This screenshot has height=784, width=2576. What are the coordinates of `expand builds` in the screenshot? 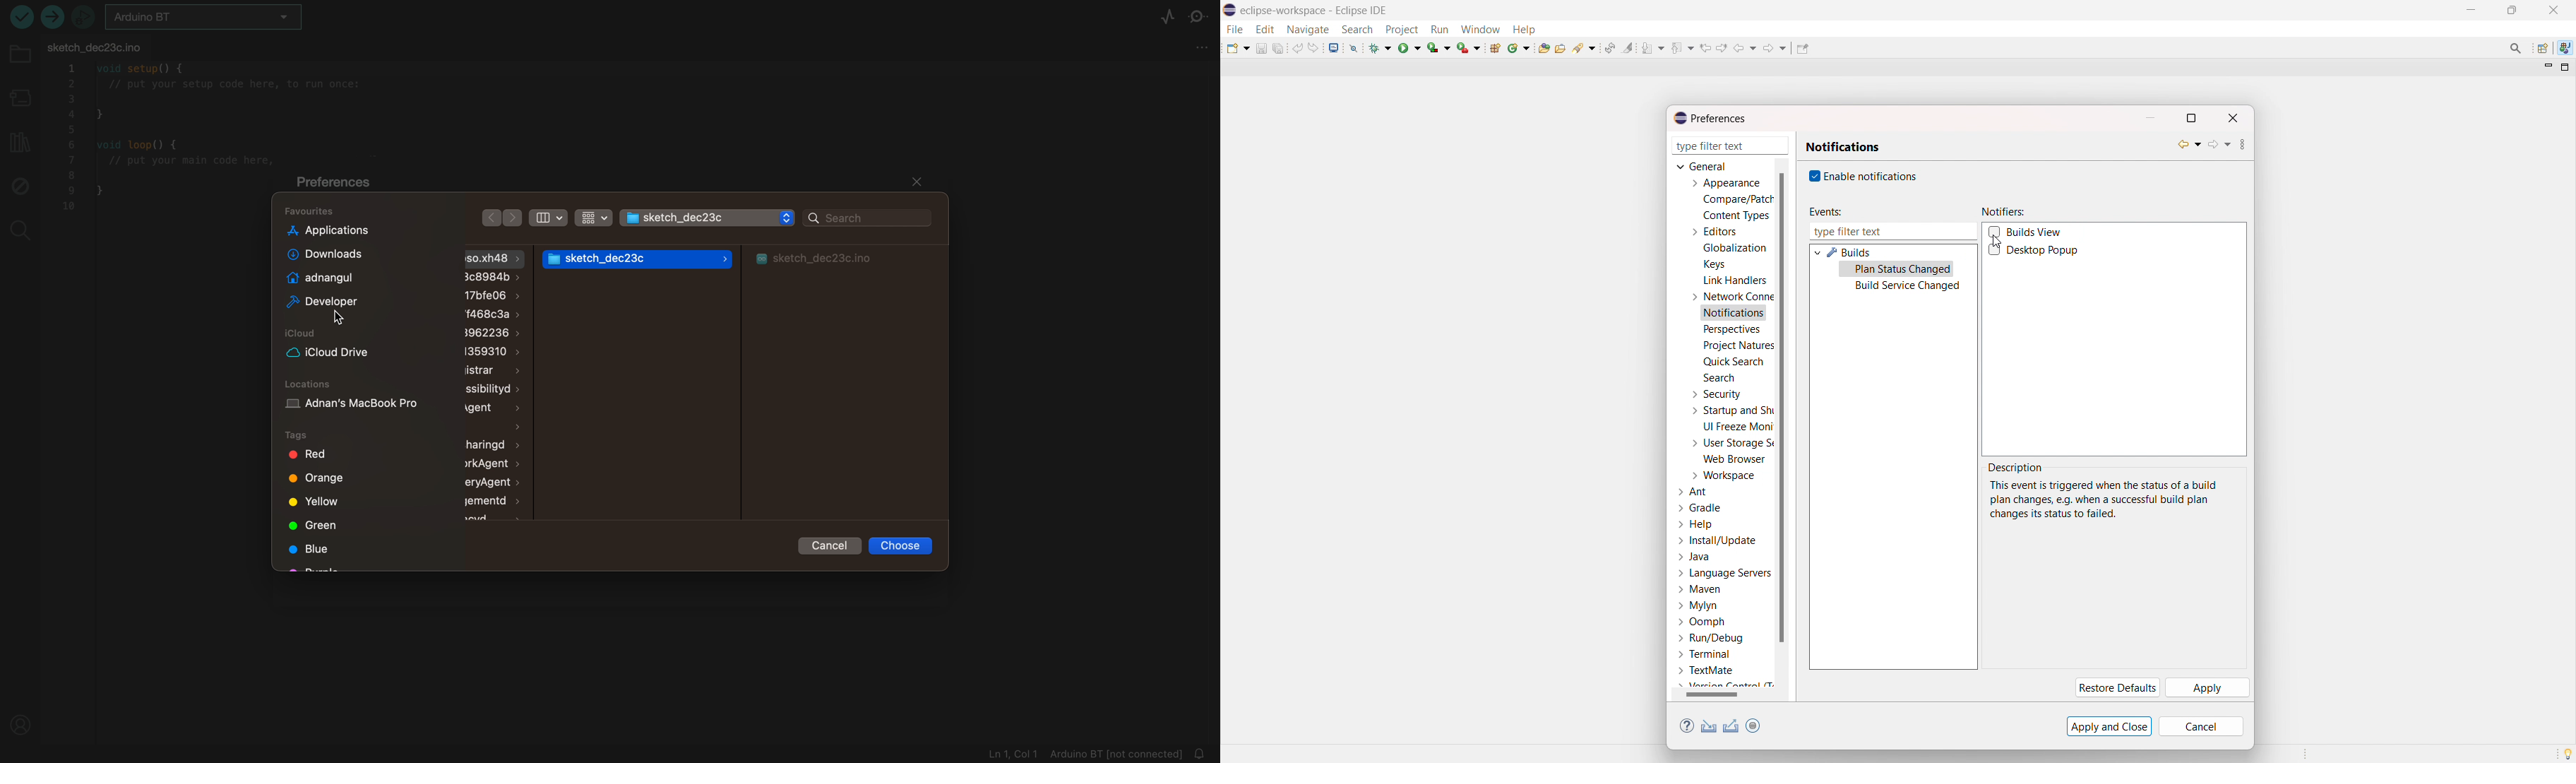 It's located at (1817, 252).